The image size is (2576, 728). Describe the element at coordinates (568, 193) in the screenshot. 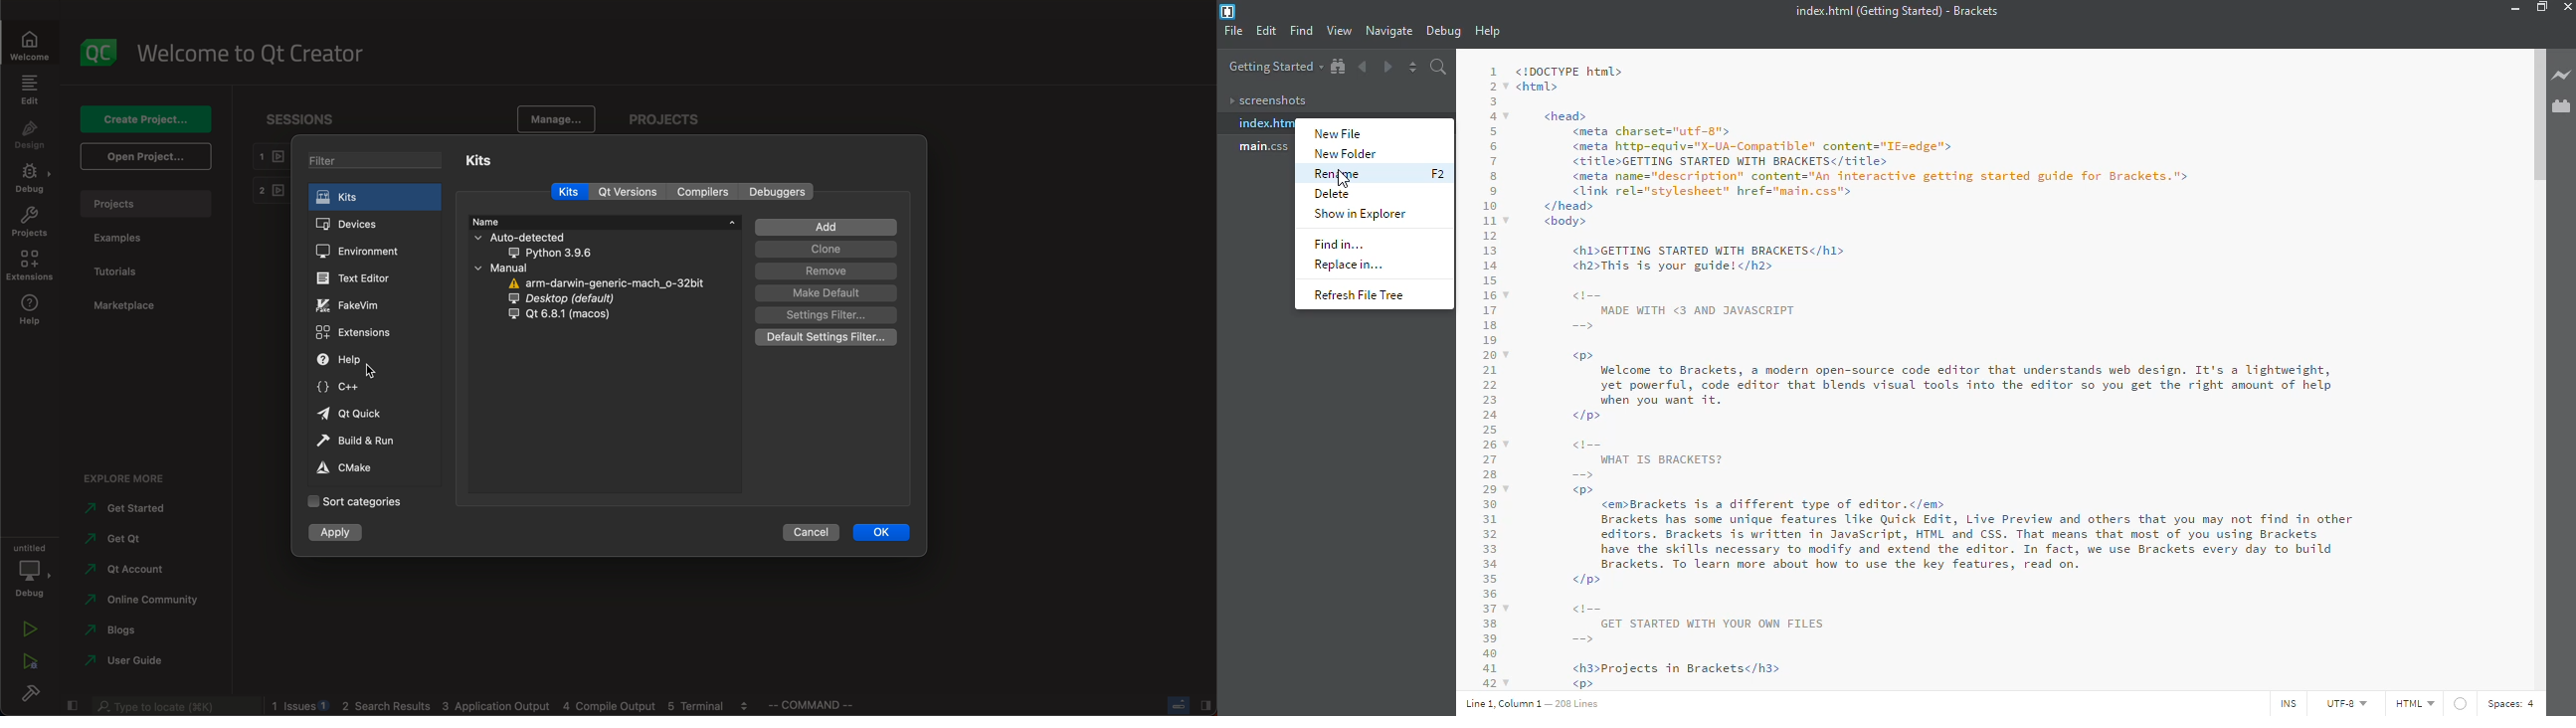

I see `kits` at that location.